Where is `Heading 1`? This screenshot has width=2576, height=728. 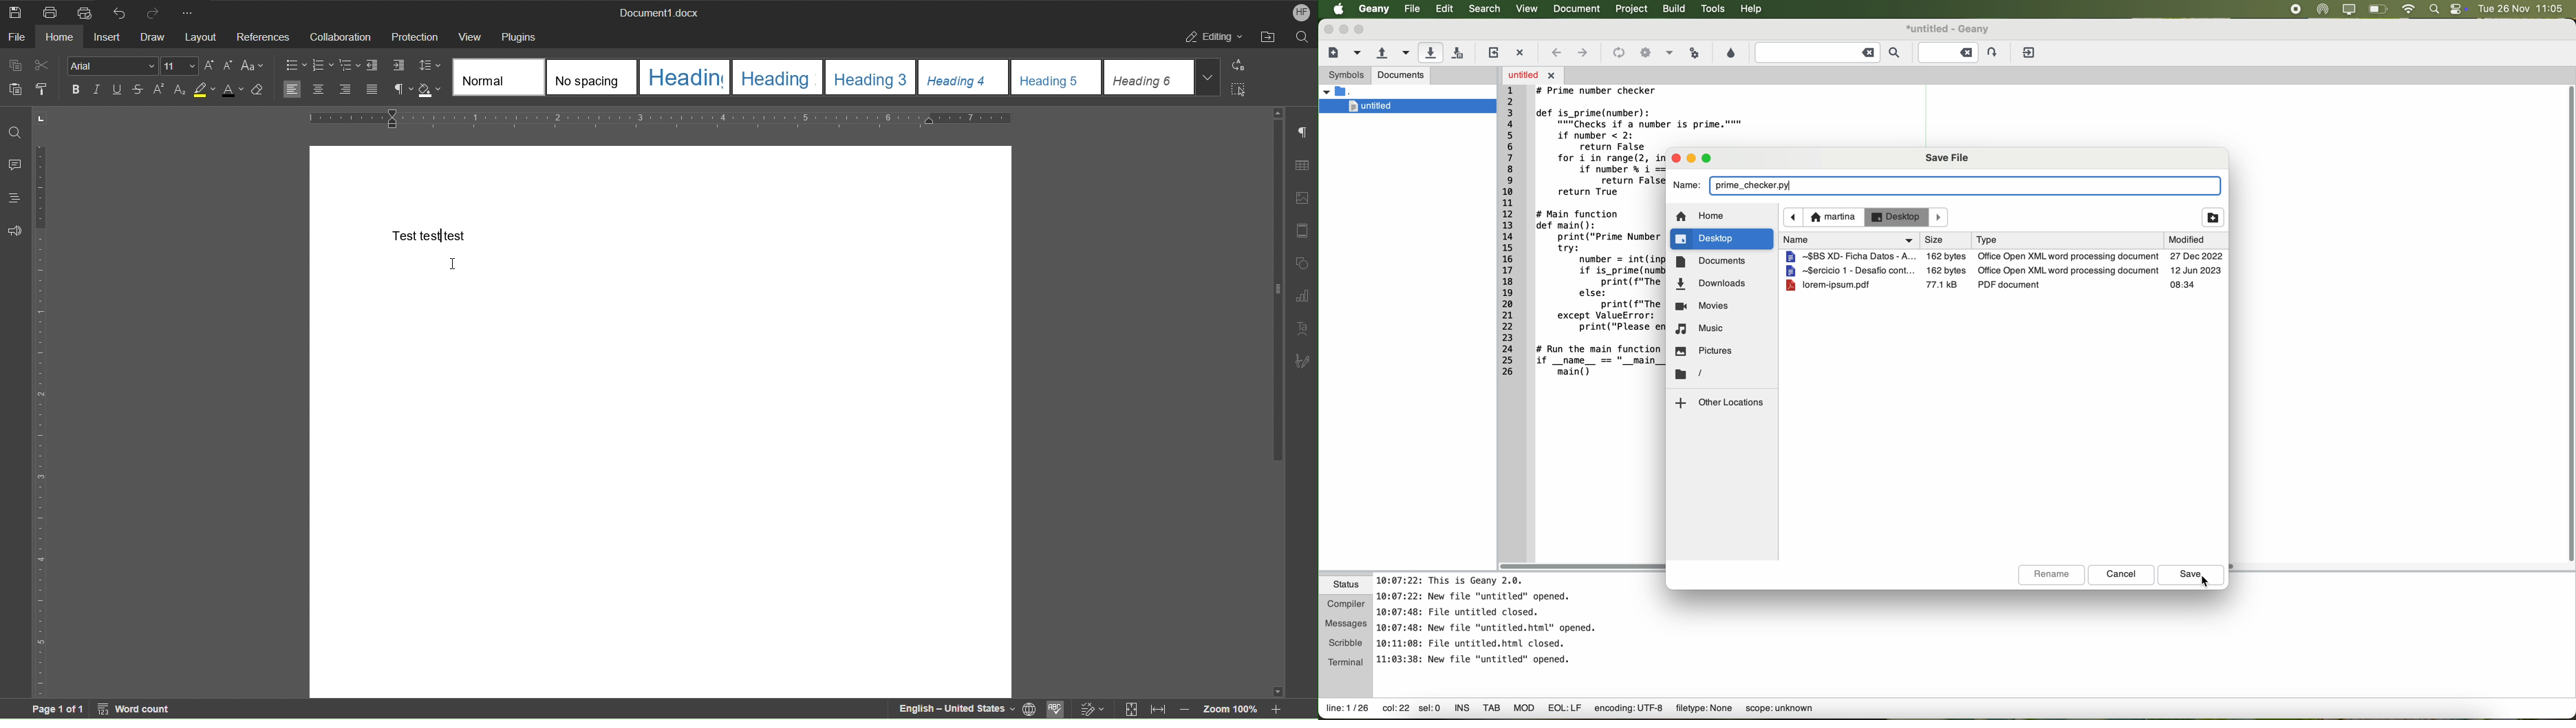 Heading 1 is located at coordinates (686, 78).